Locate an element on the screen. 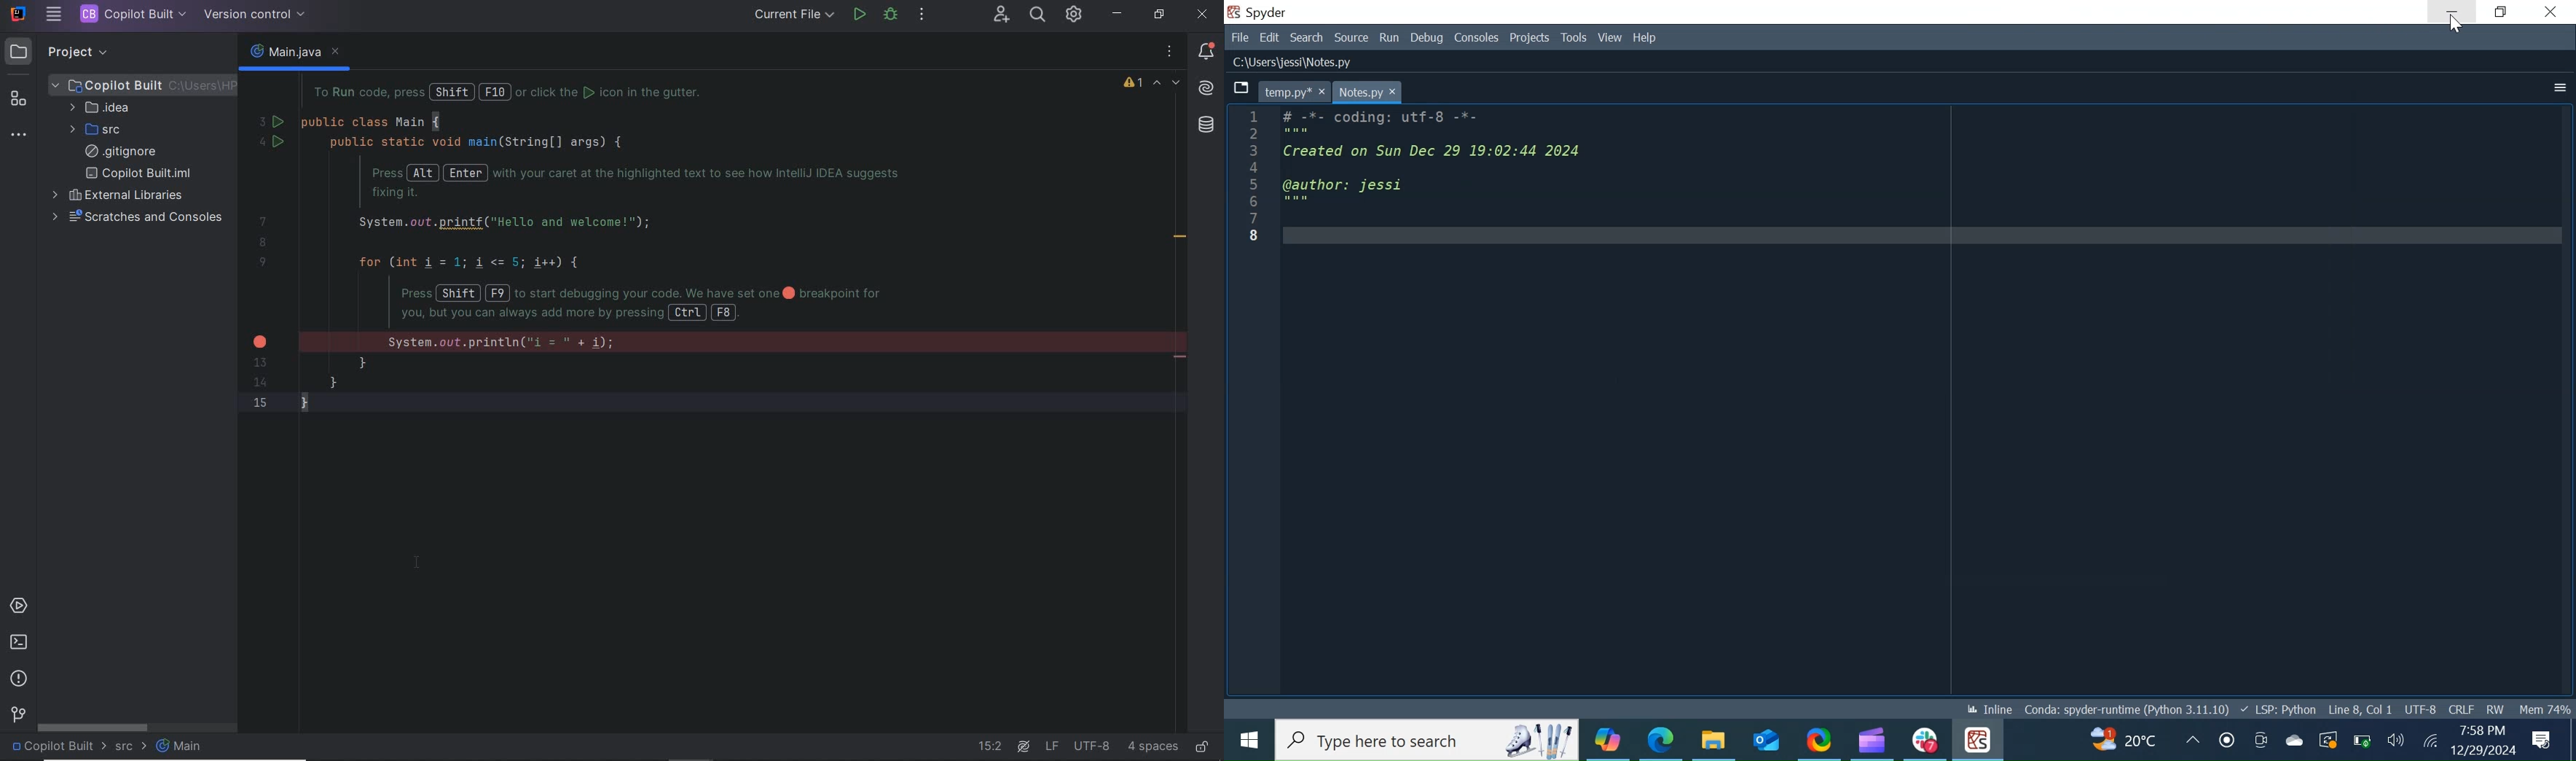 The height and width of the screenshot is (784, 2576). 15 is located at coordinates (261, 402).